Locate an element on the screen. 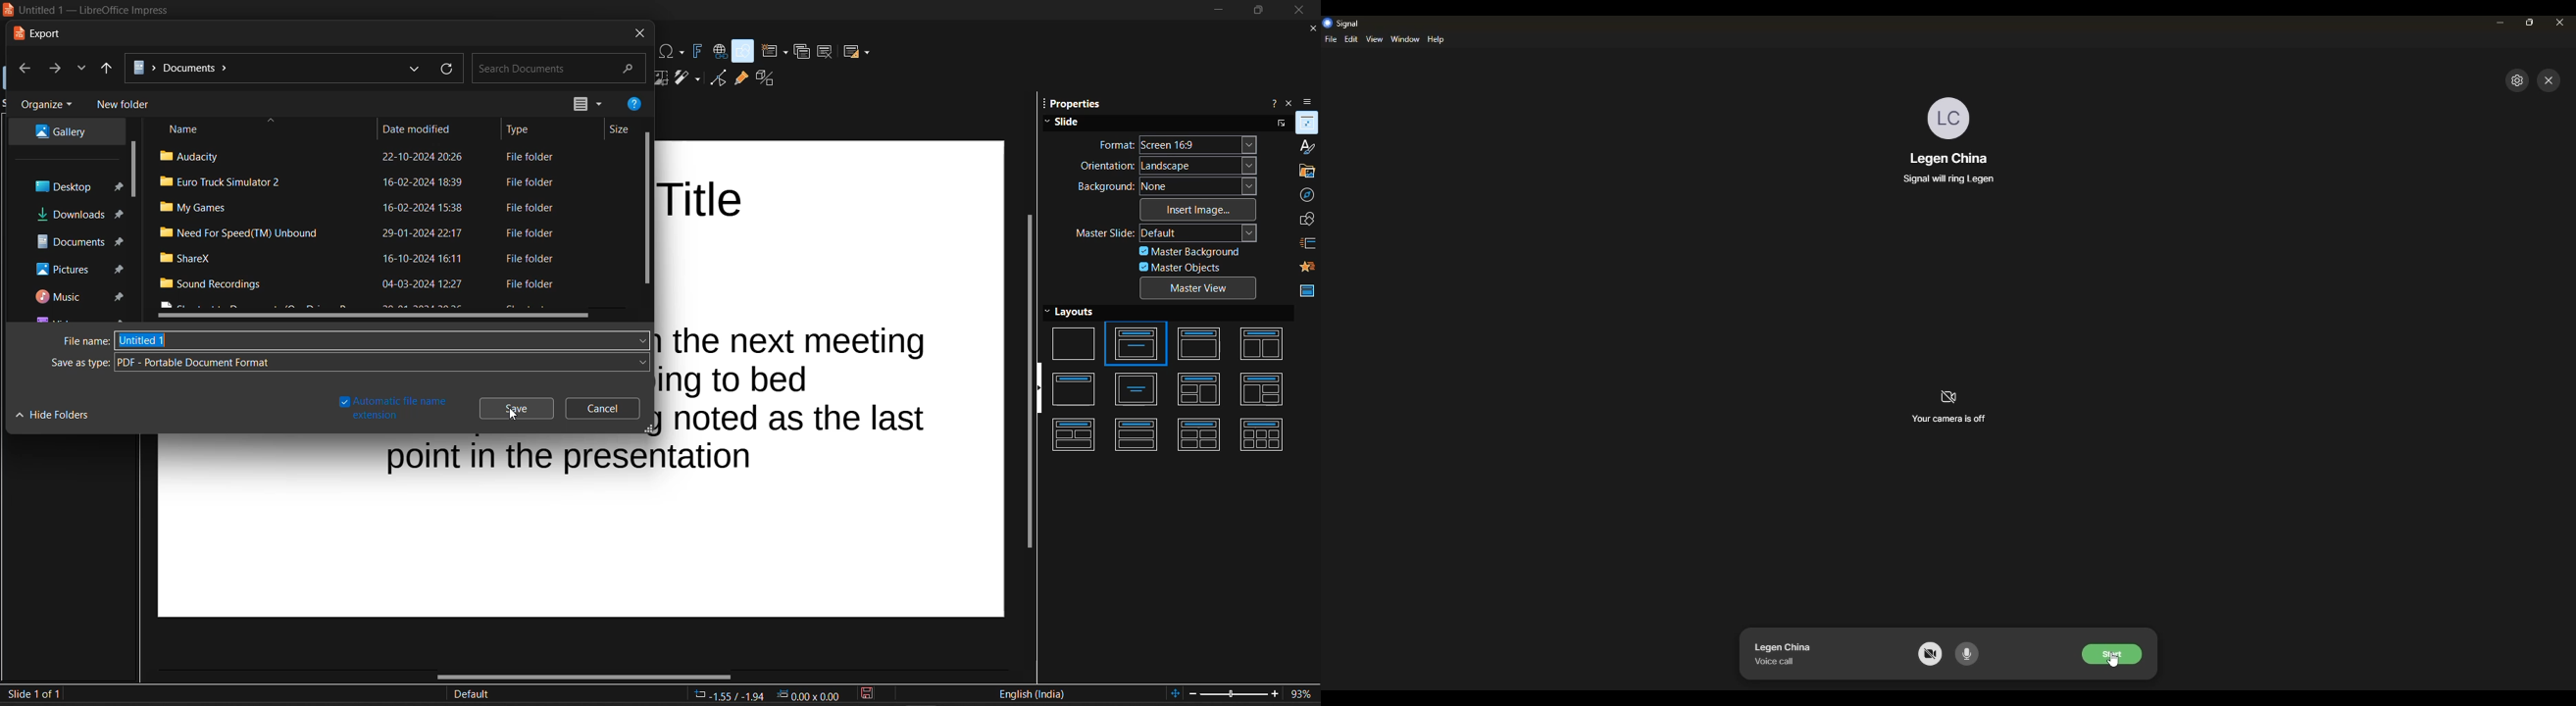 The image size is (2576, 728). styles is located at coordinates (1307, 148).